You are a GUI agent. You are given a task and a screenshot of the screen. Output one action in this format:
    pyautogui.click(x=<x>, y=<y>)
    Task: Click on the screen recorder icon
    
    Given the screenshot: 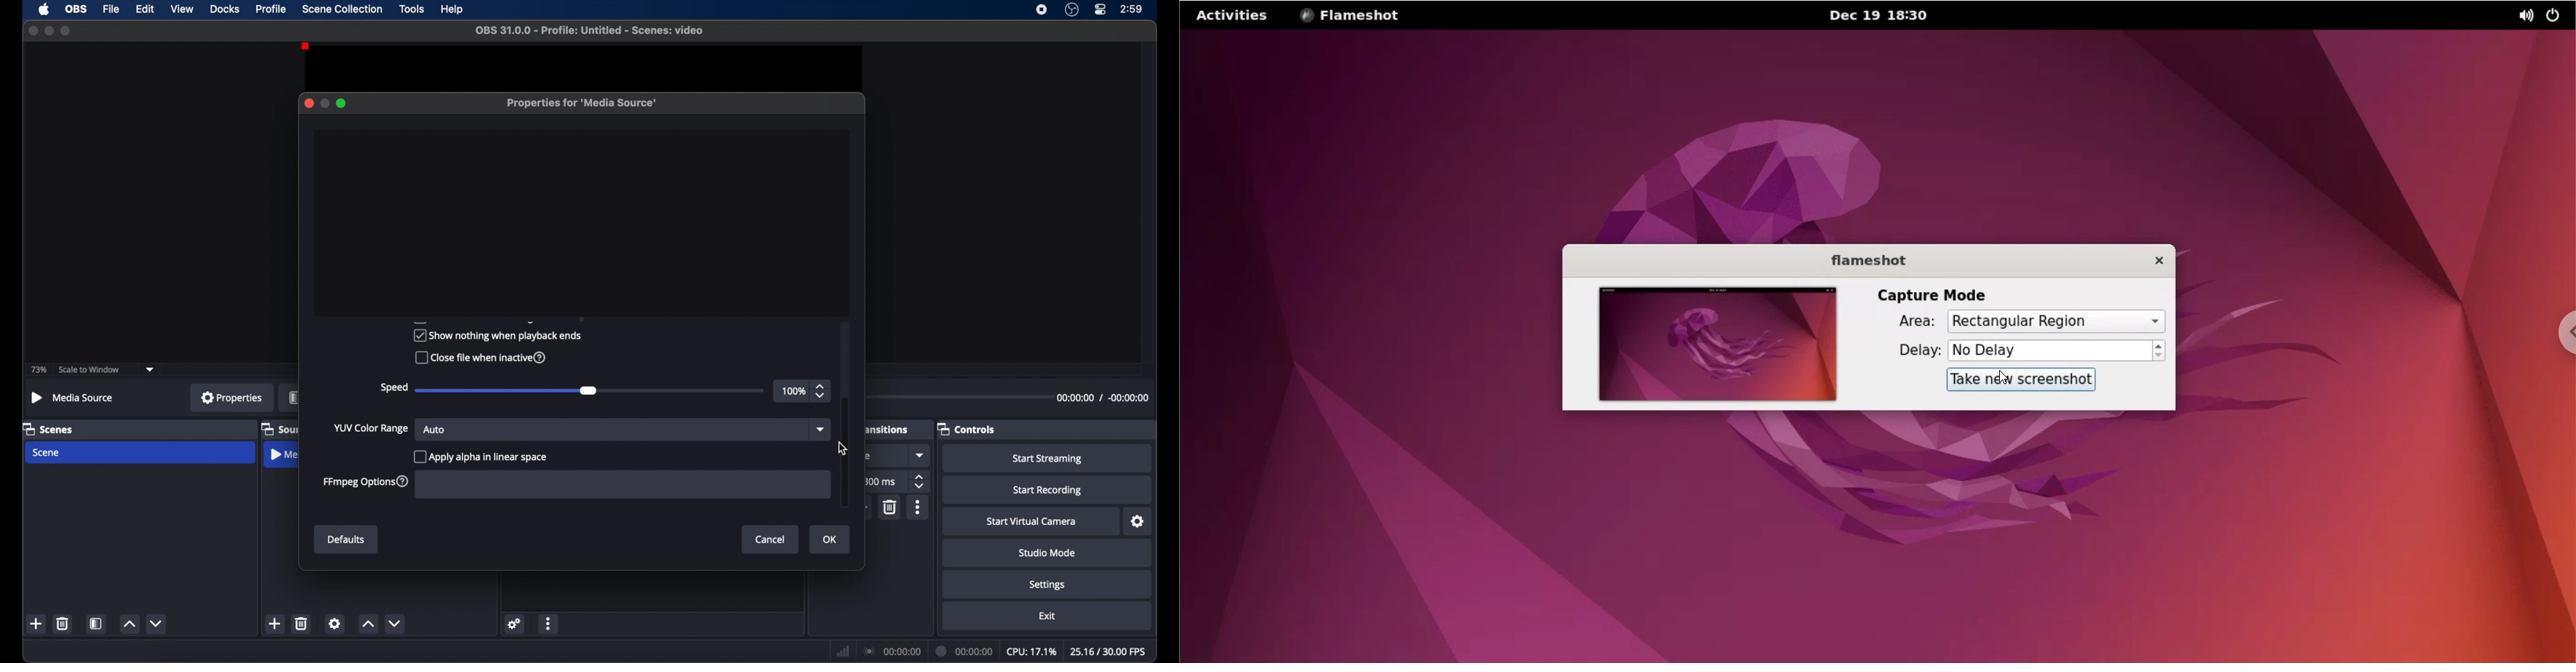 What is the action you would take?
    pyautogui.click(x=1042, y=10)
    